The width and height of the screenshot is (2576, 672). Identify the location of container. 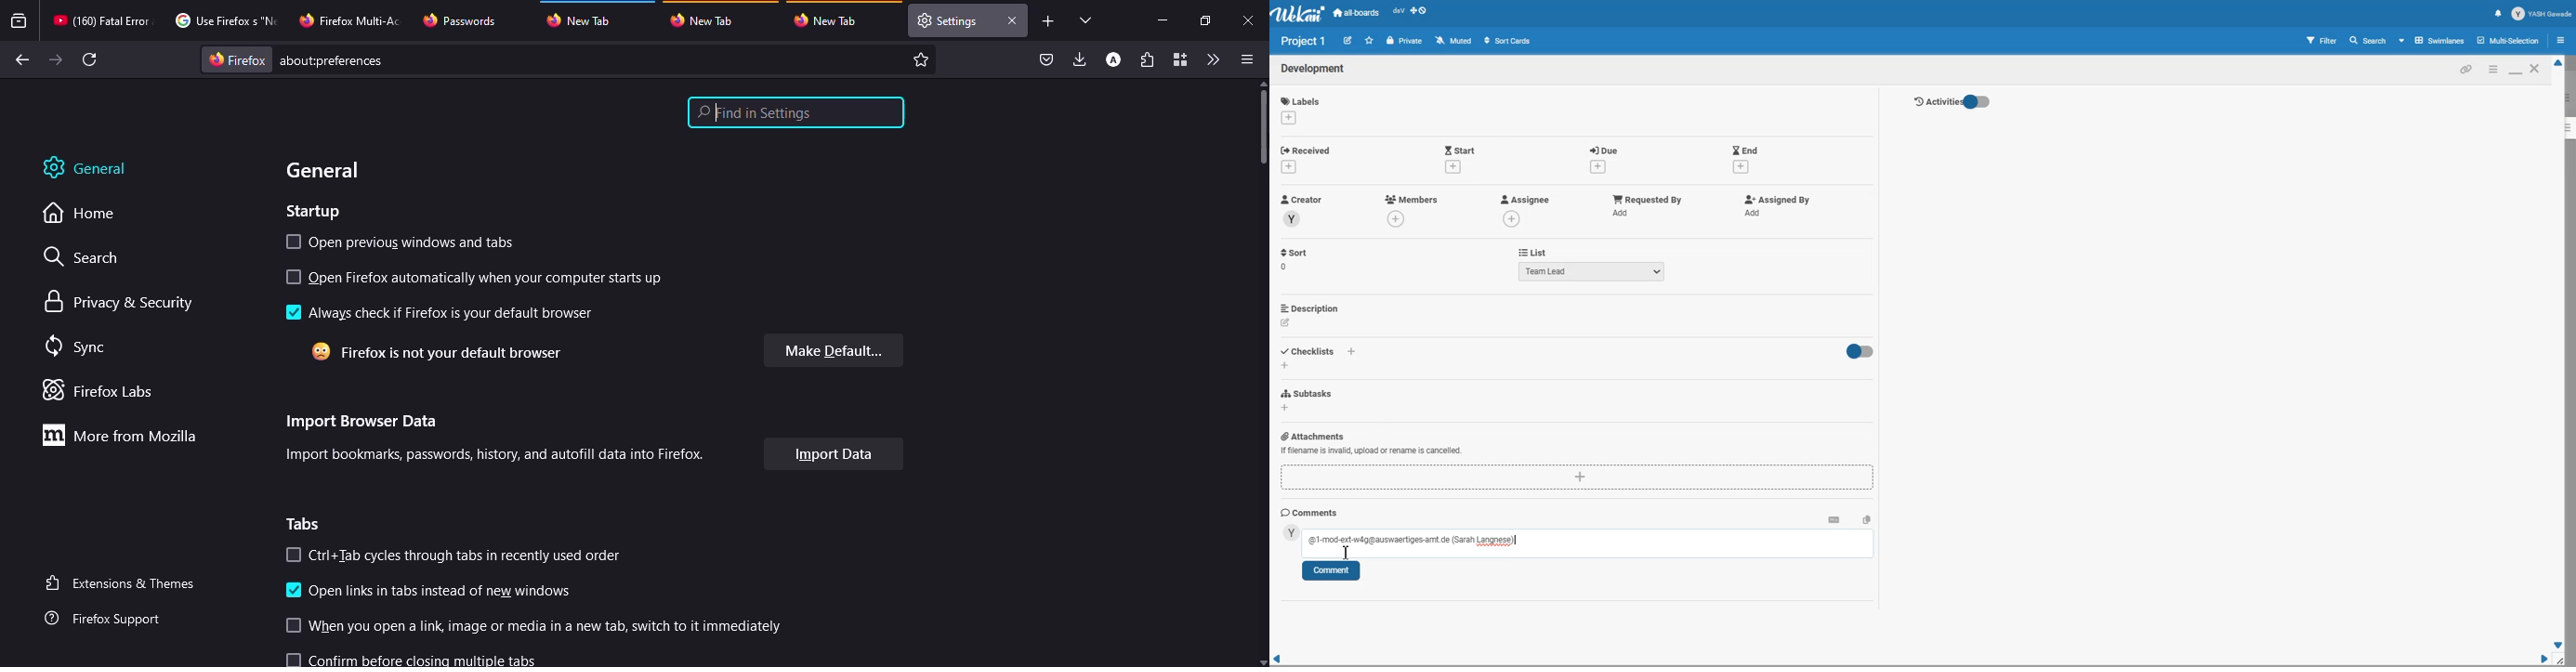
(1178, 60).